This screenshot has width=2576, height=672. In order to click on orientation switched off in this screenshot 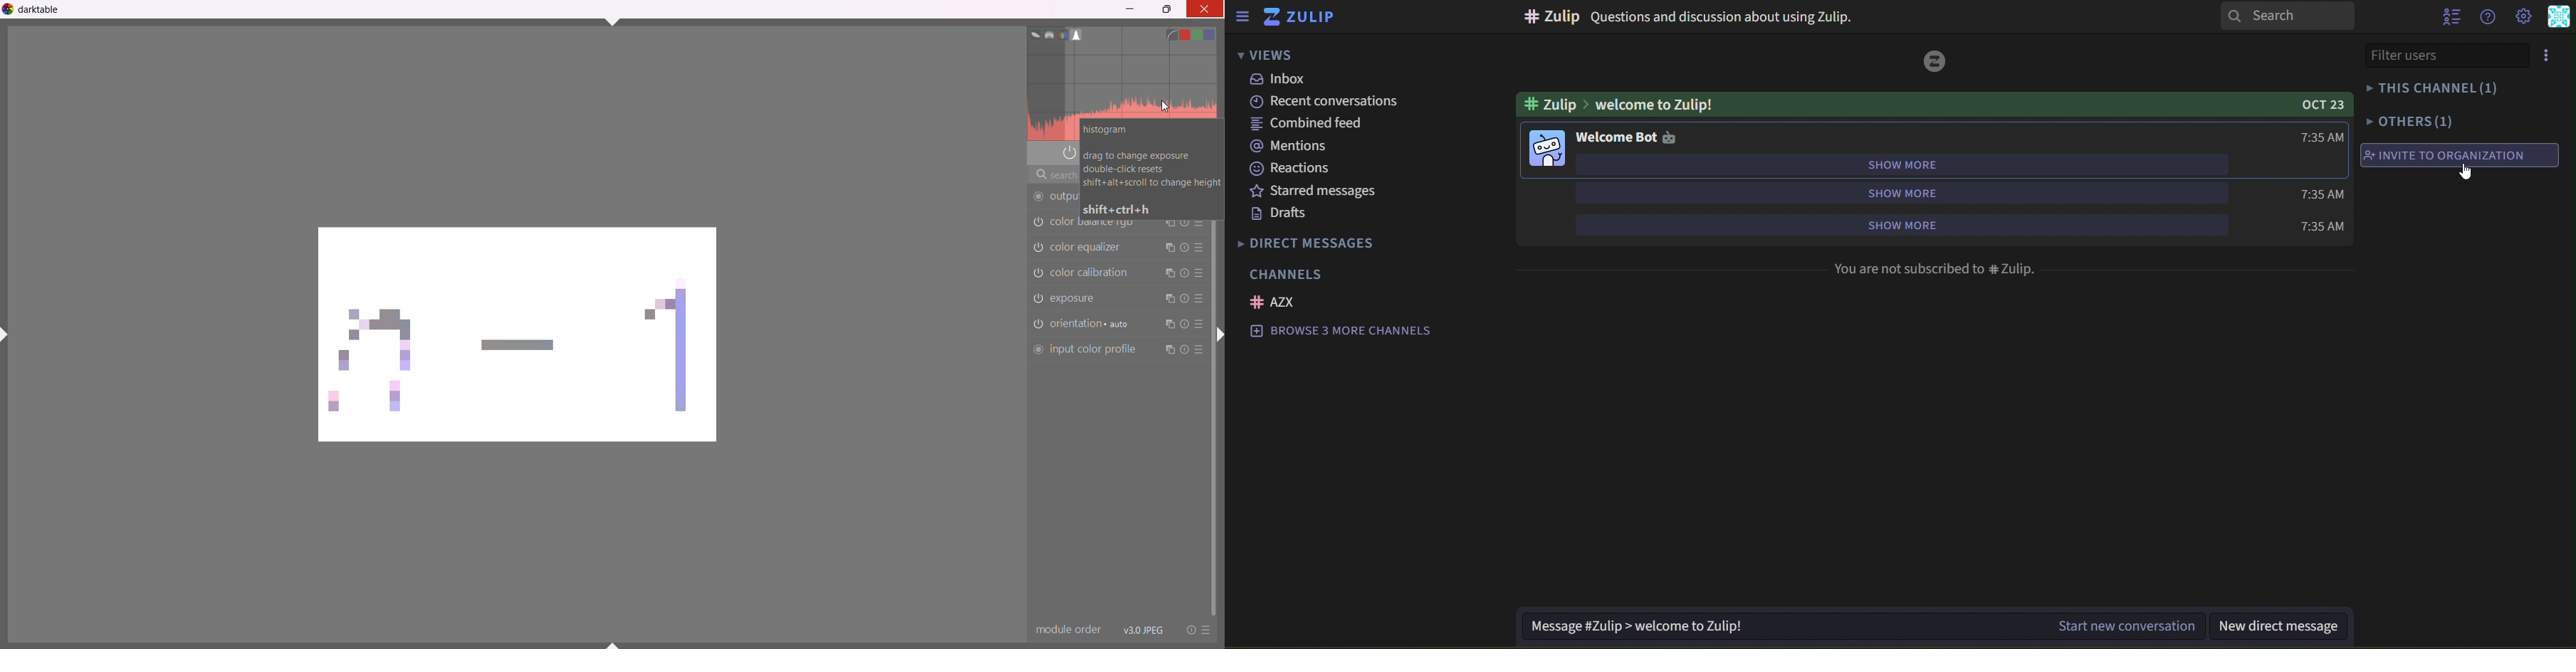, I will do `click(1037, 324)`.